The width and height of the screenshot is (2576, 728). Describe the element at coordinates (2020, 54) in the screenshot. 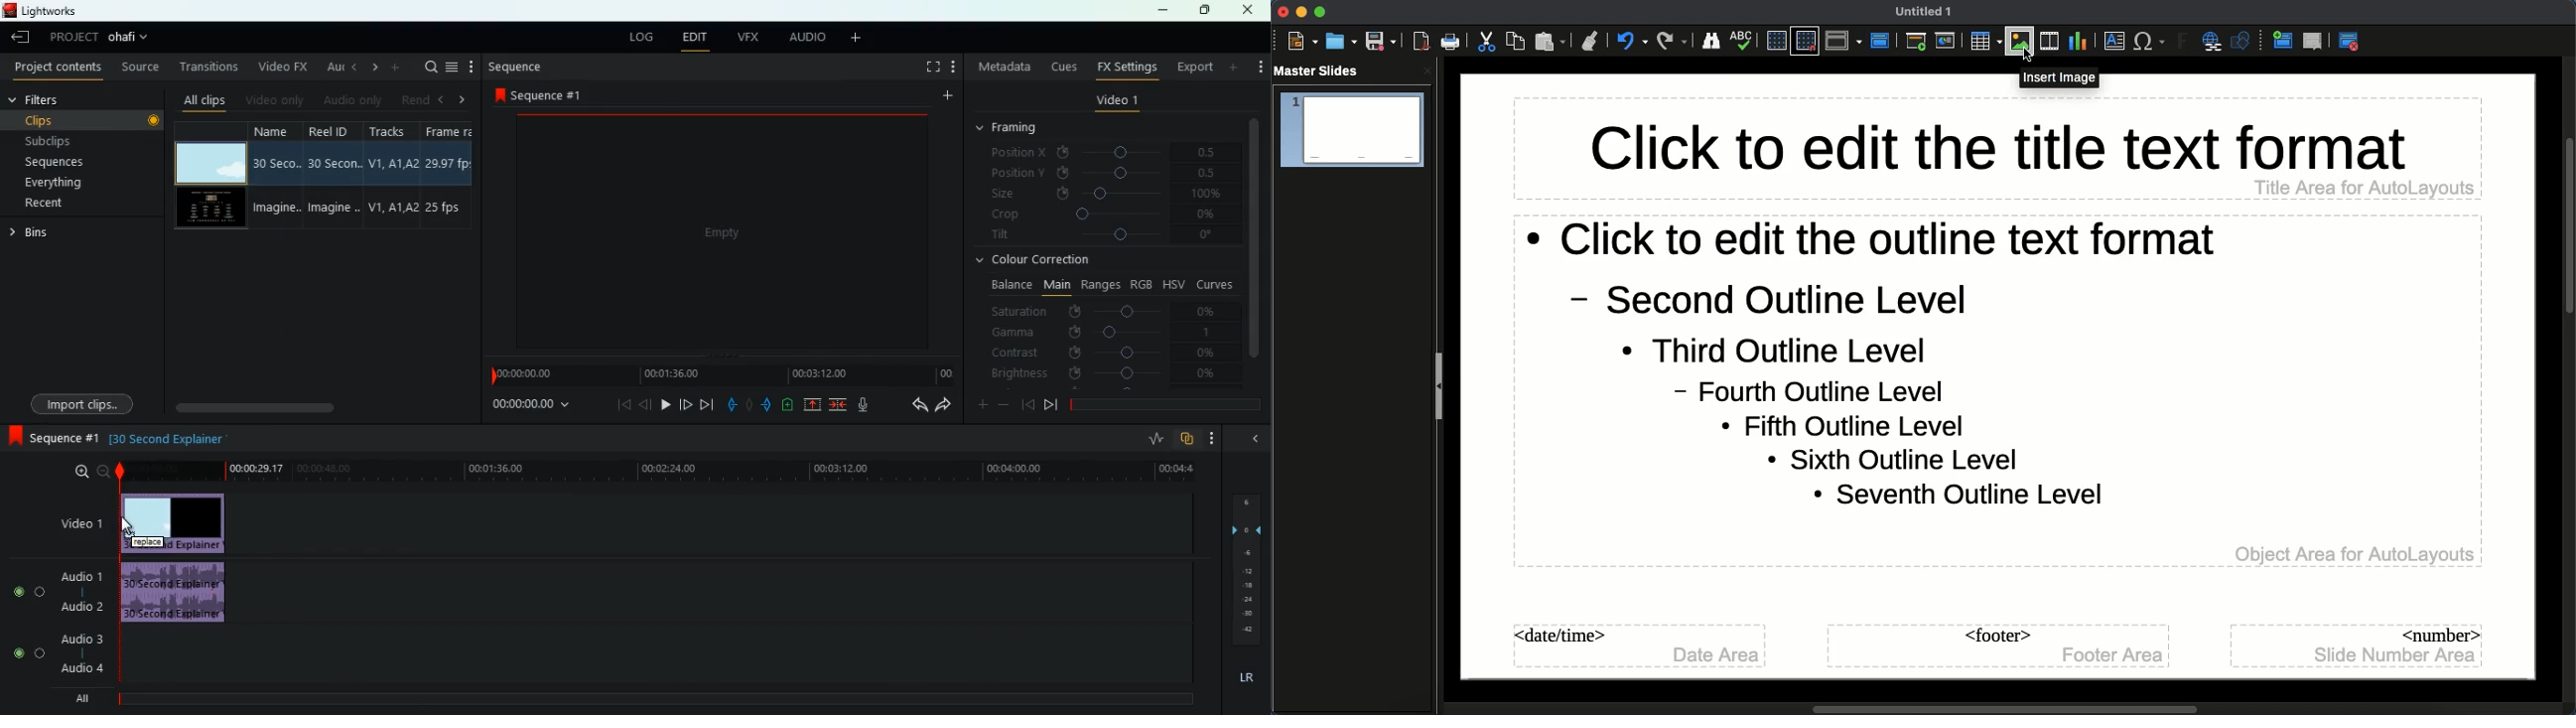

I see `cursor` at that location.